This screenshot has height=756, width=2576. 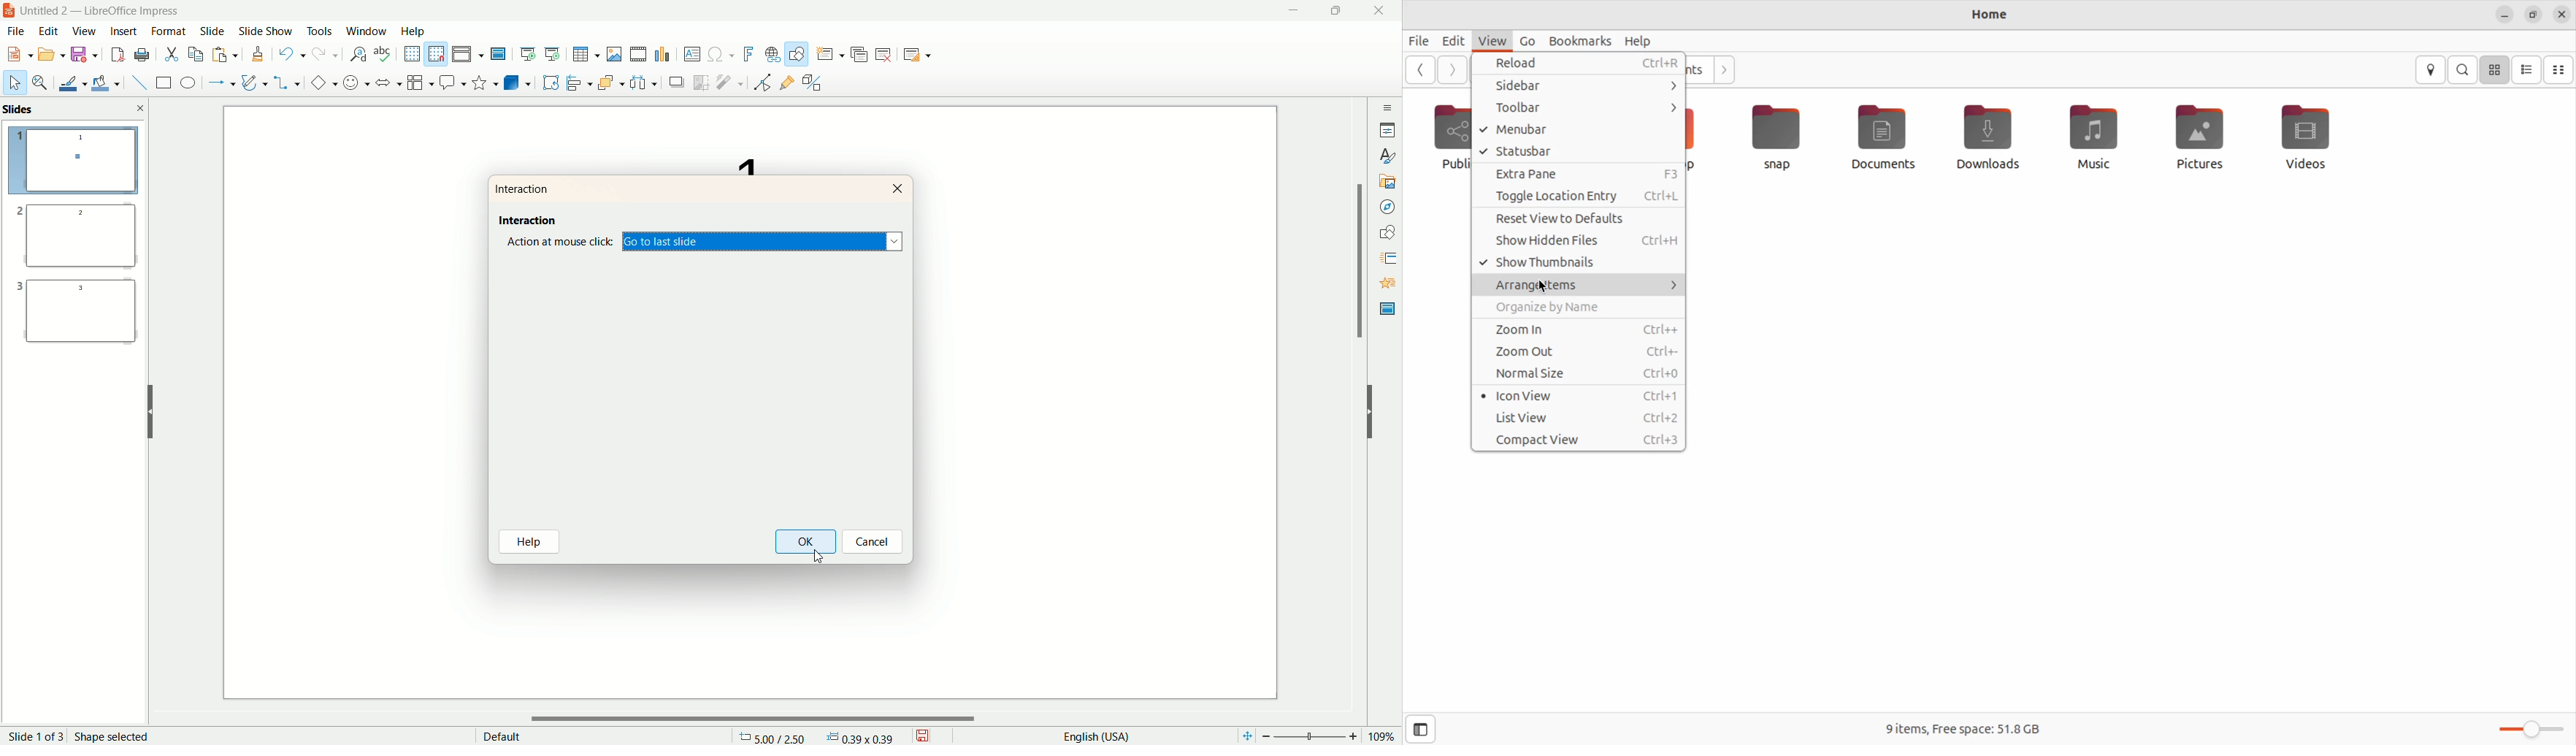 What do you see at coordinates (1387, 181) in the screenshot?
I see `gallery` at bounding box center [1387, 181].